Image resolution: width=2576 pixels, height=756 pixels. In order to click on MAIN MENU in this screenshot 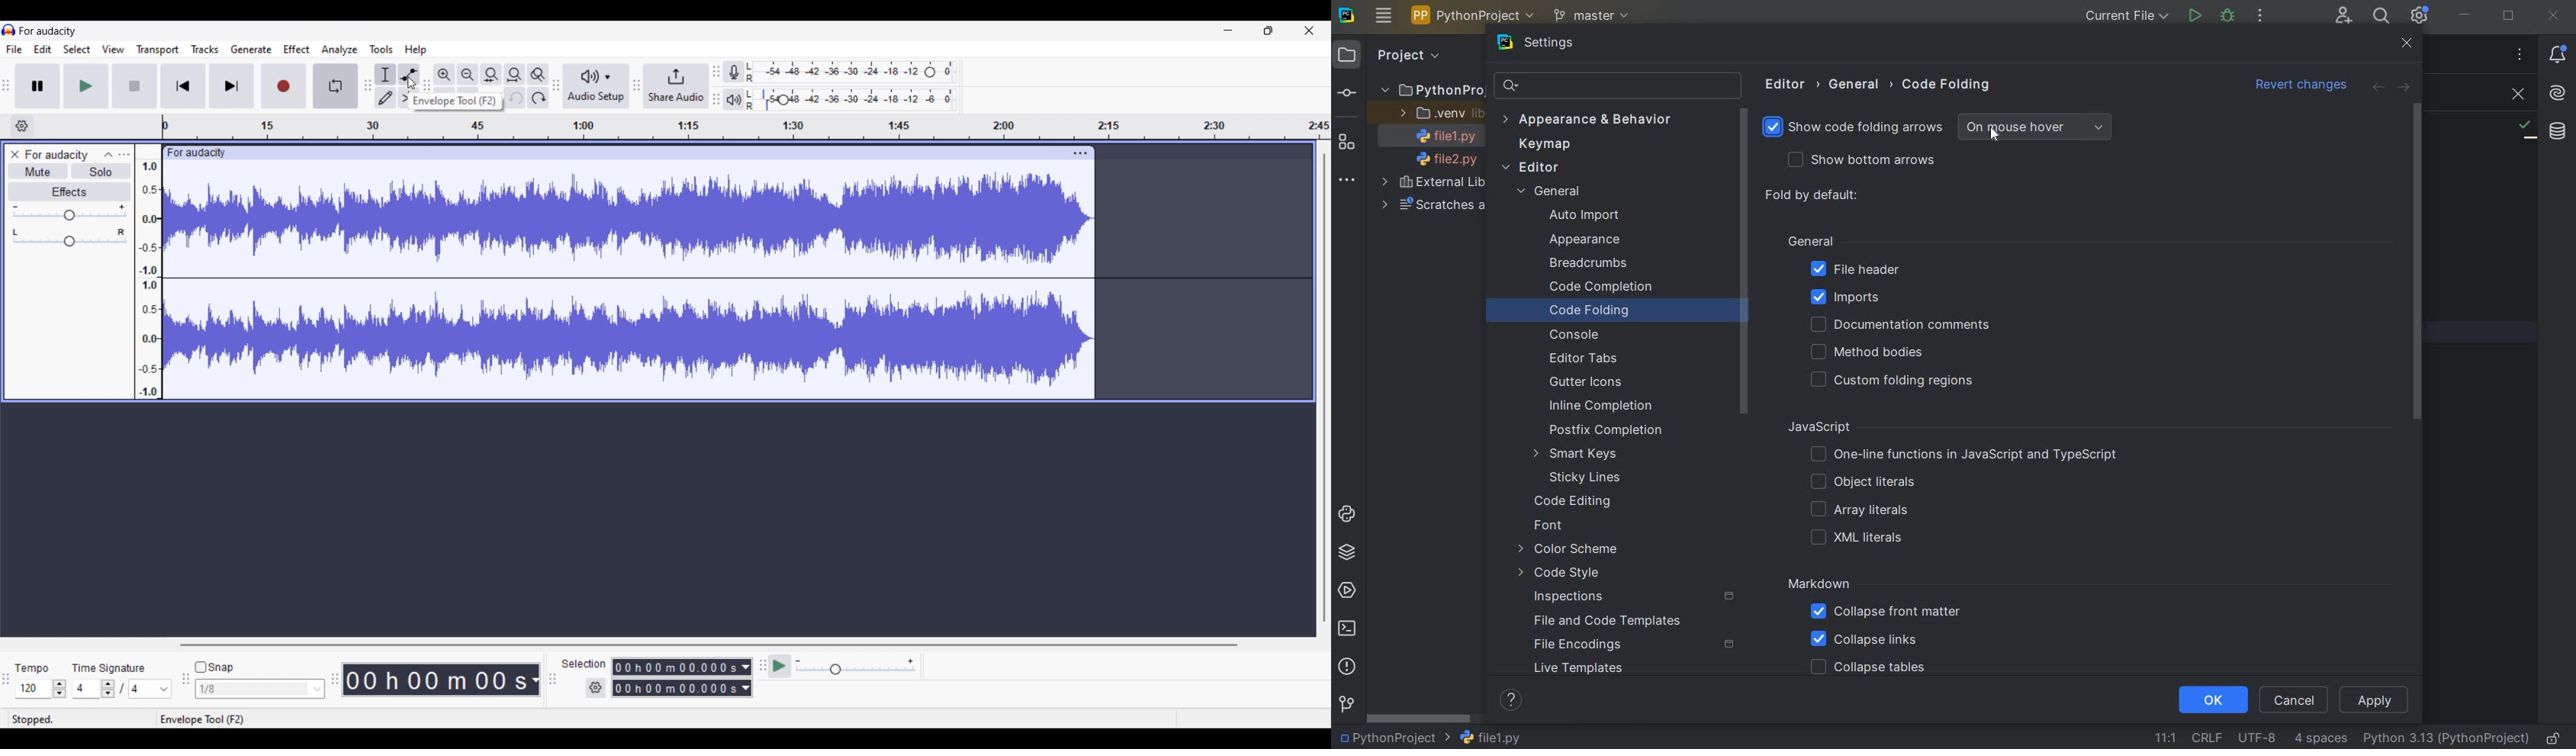, I will do `click(1384, 16)`.